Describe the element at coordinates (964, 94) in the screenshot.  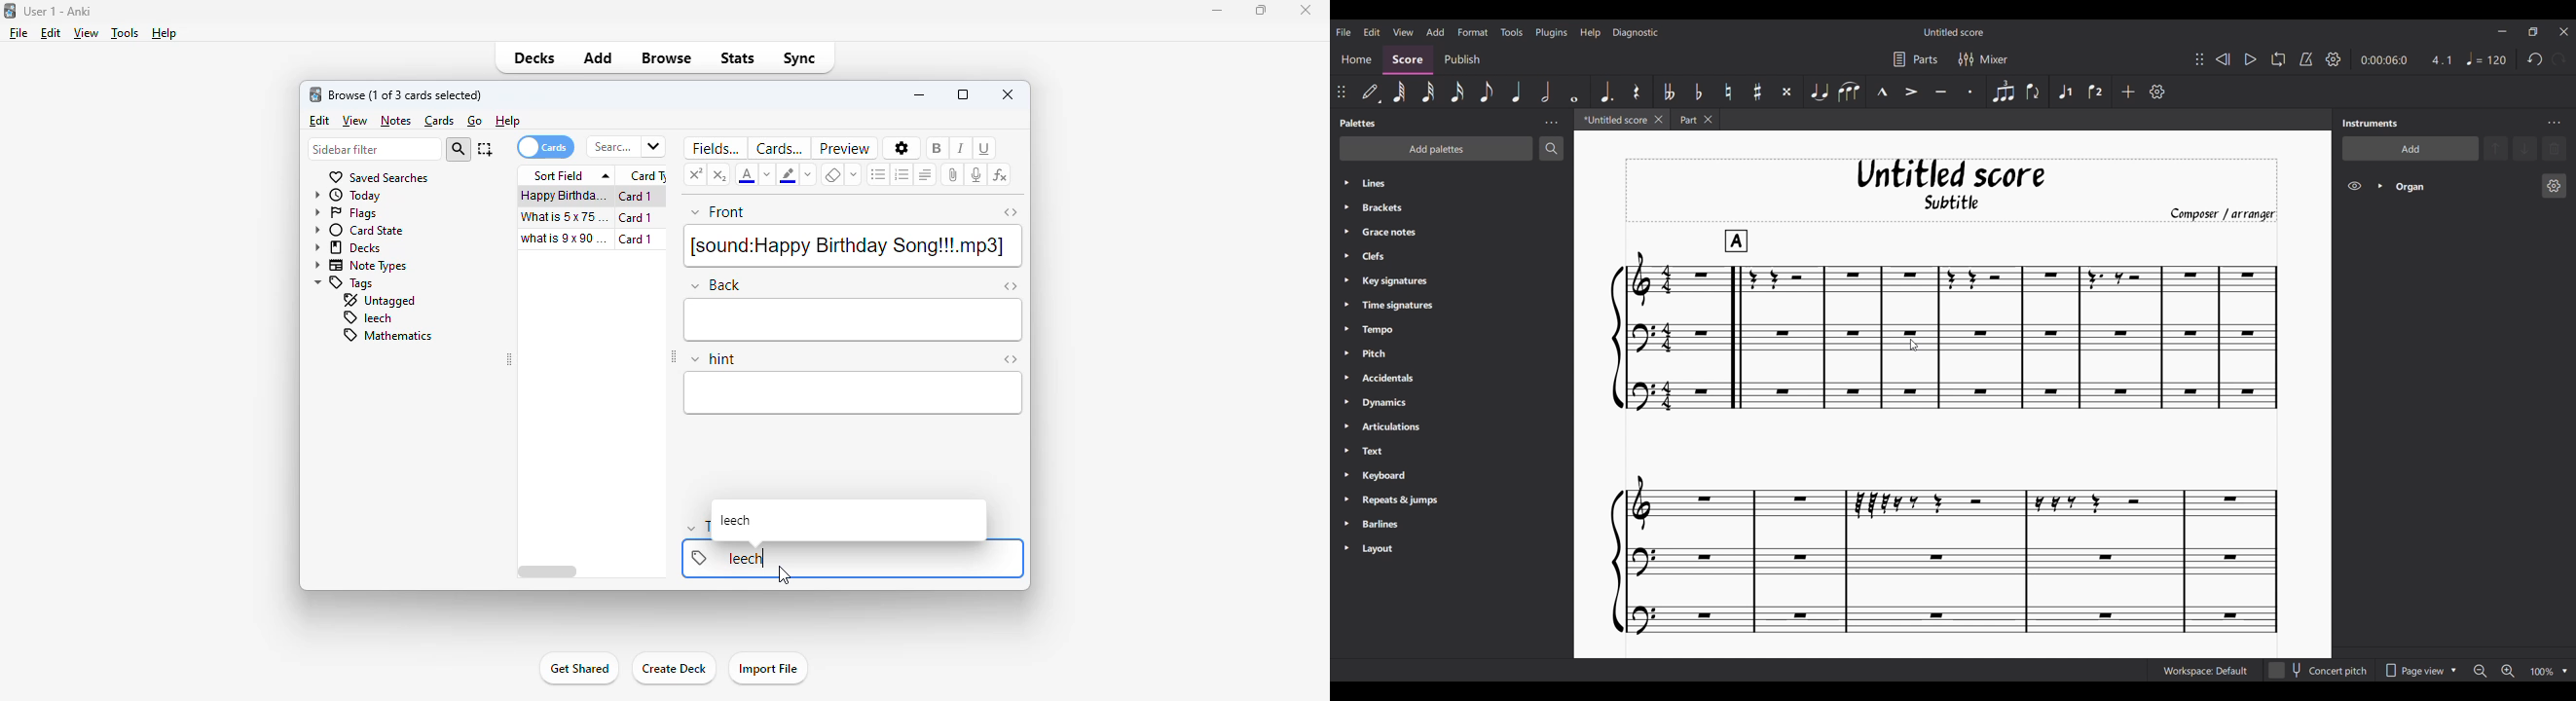
I see `maximize` at that location.